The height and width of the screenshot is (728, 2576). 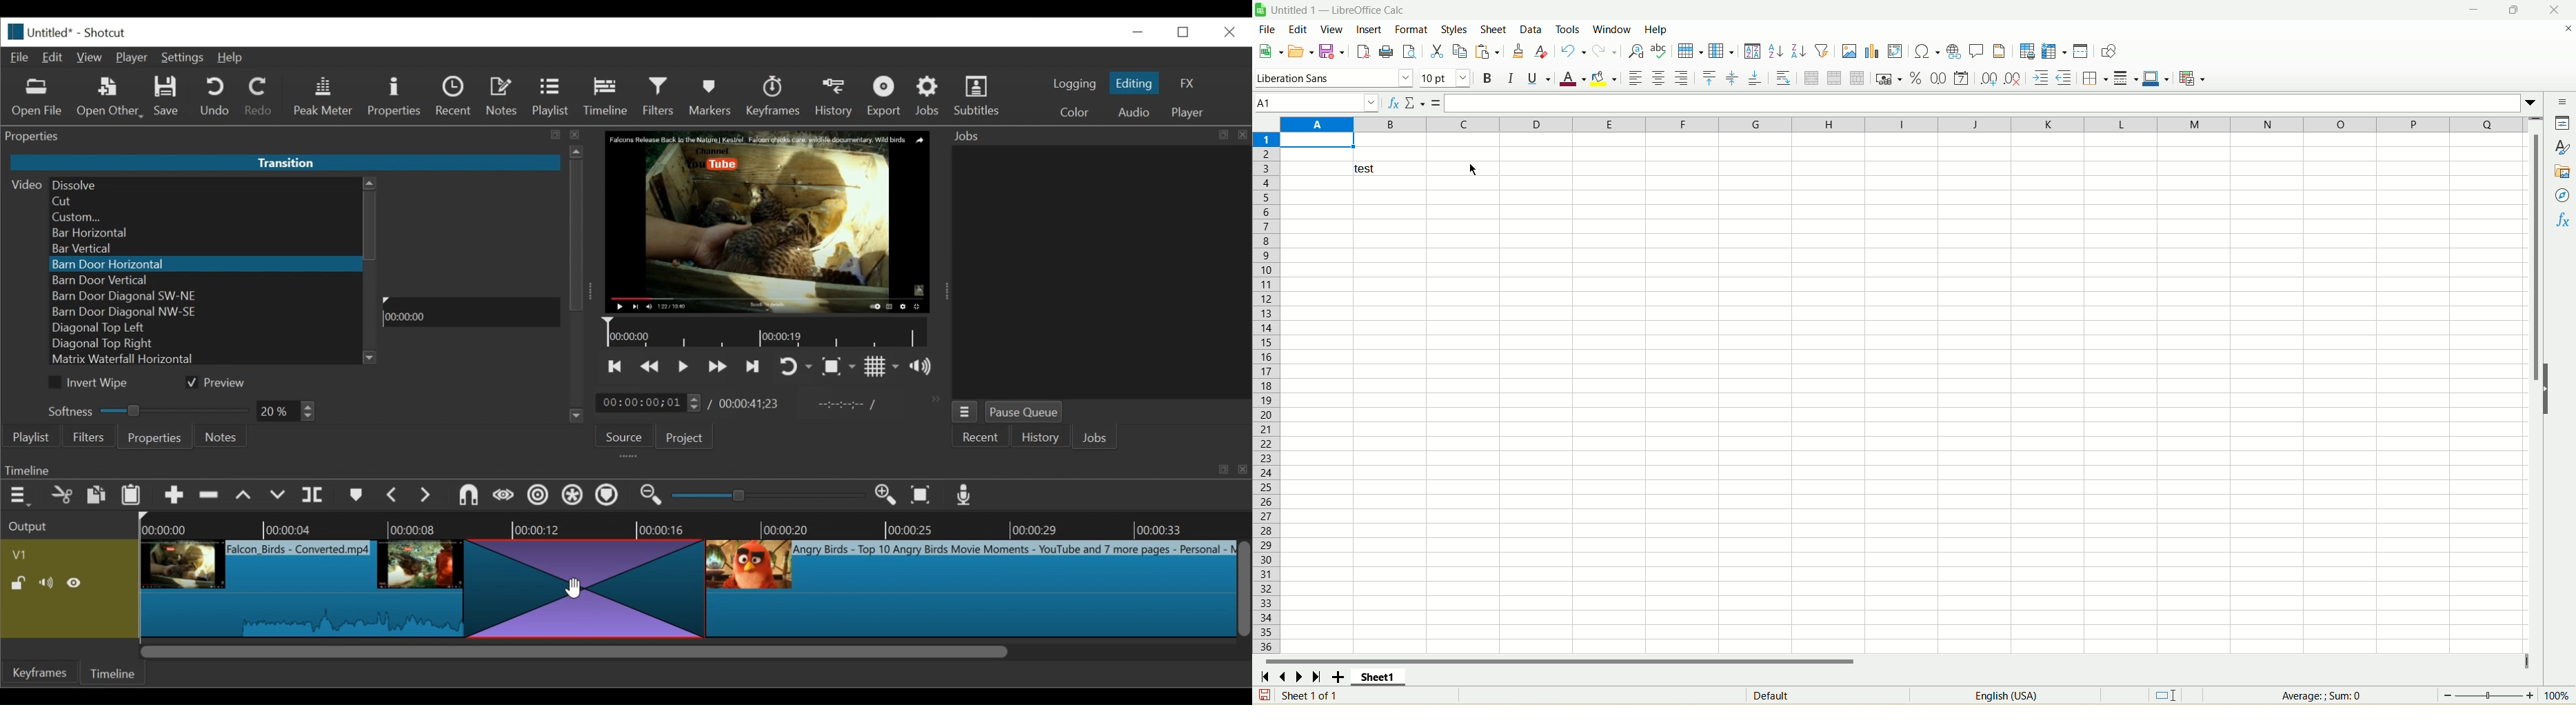 I want to click on format as currency, so click(x=1890, y=78).